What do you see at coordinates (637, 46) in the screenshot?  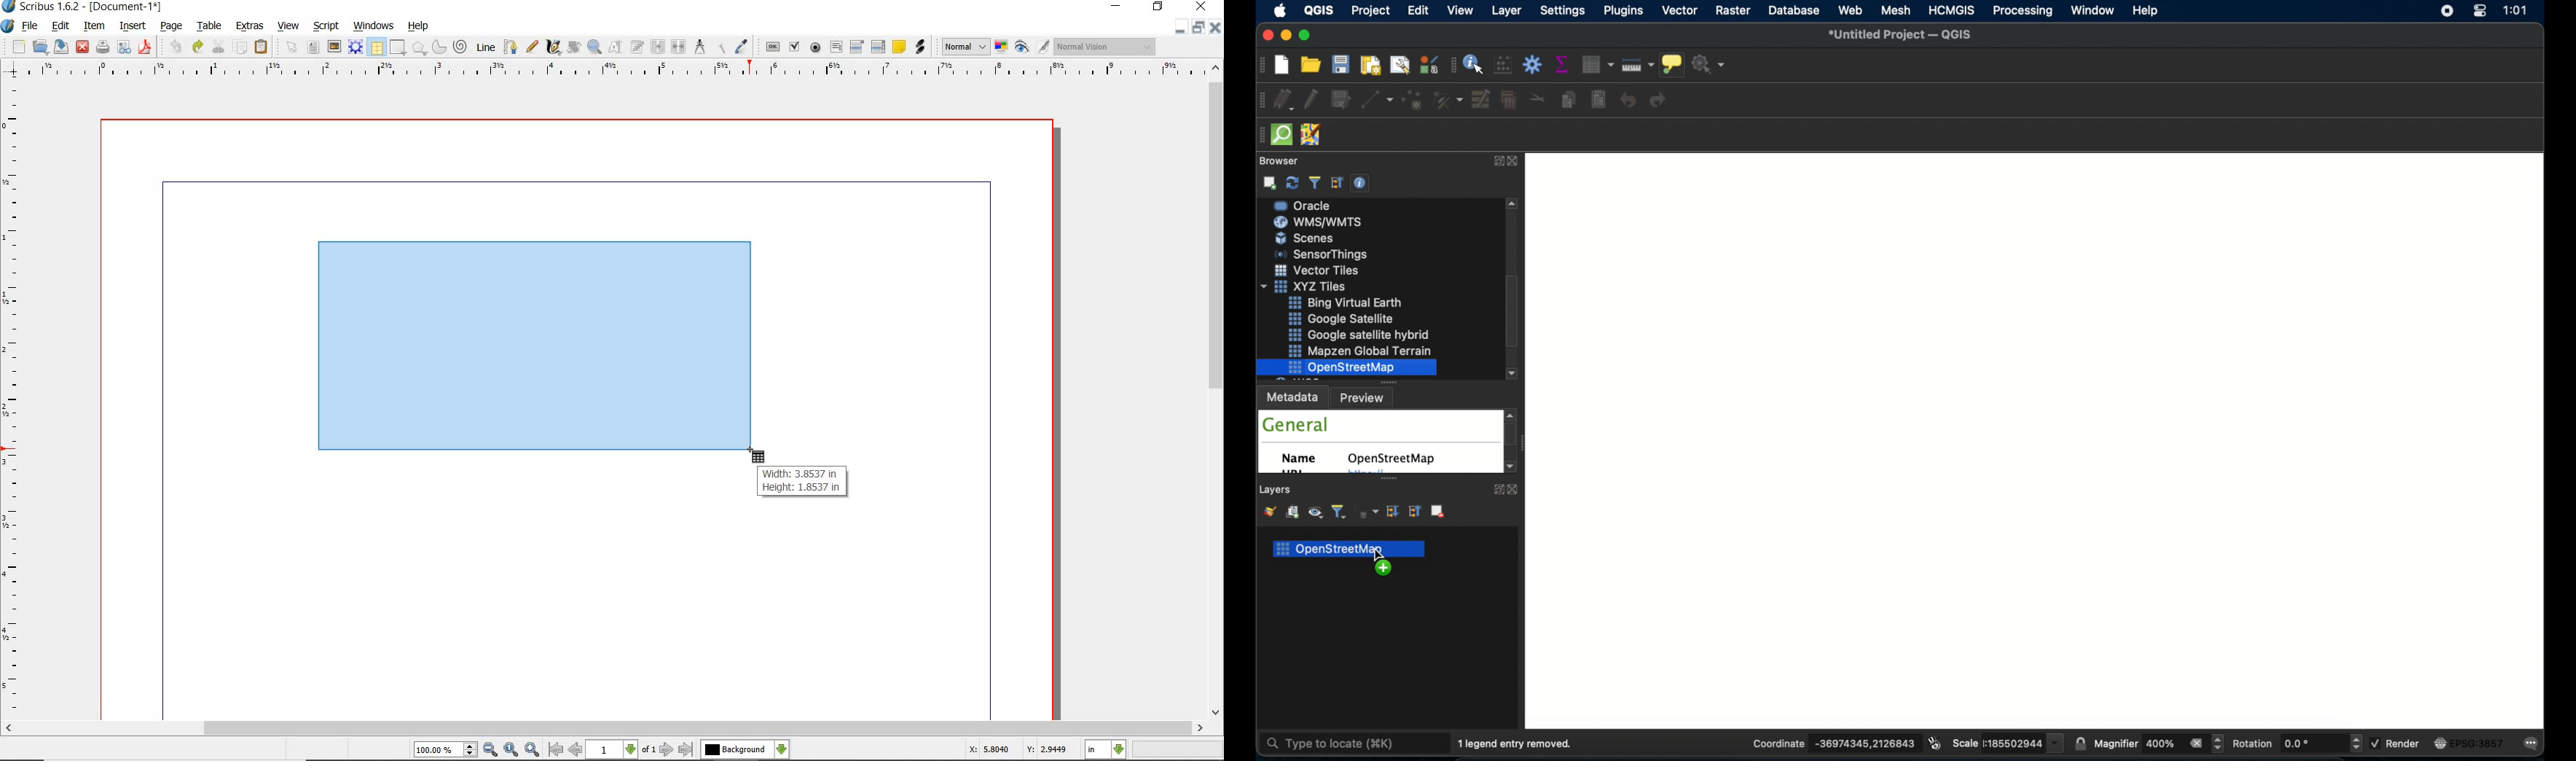 I see `edit text with story editor` at bounding box center [637, 46].